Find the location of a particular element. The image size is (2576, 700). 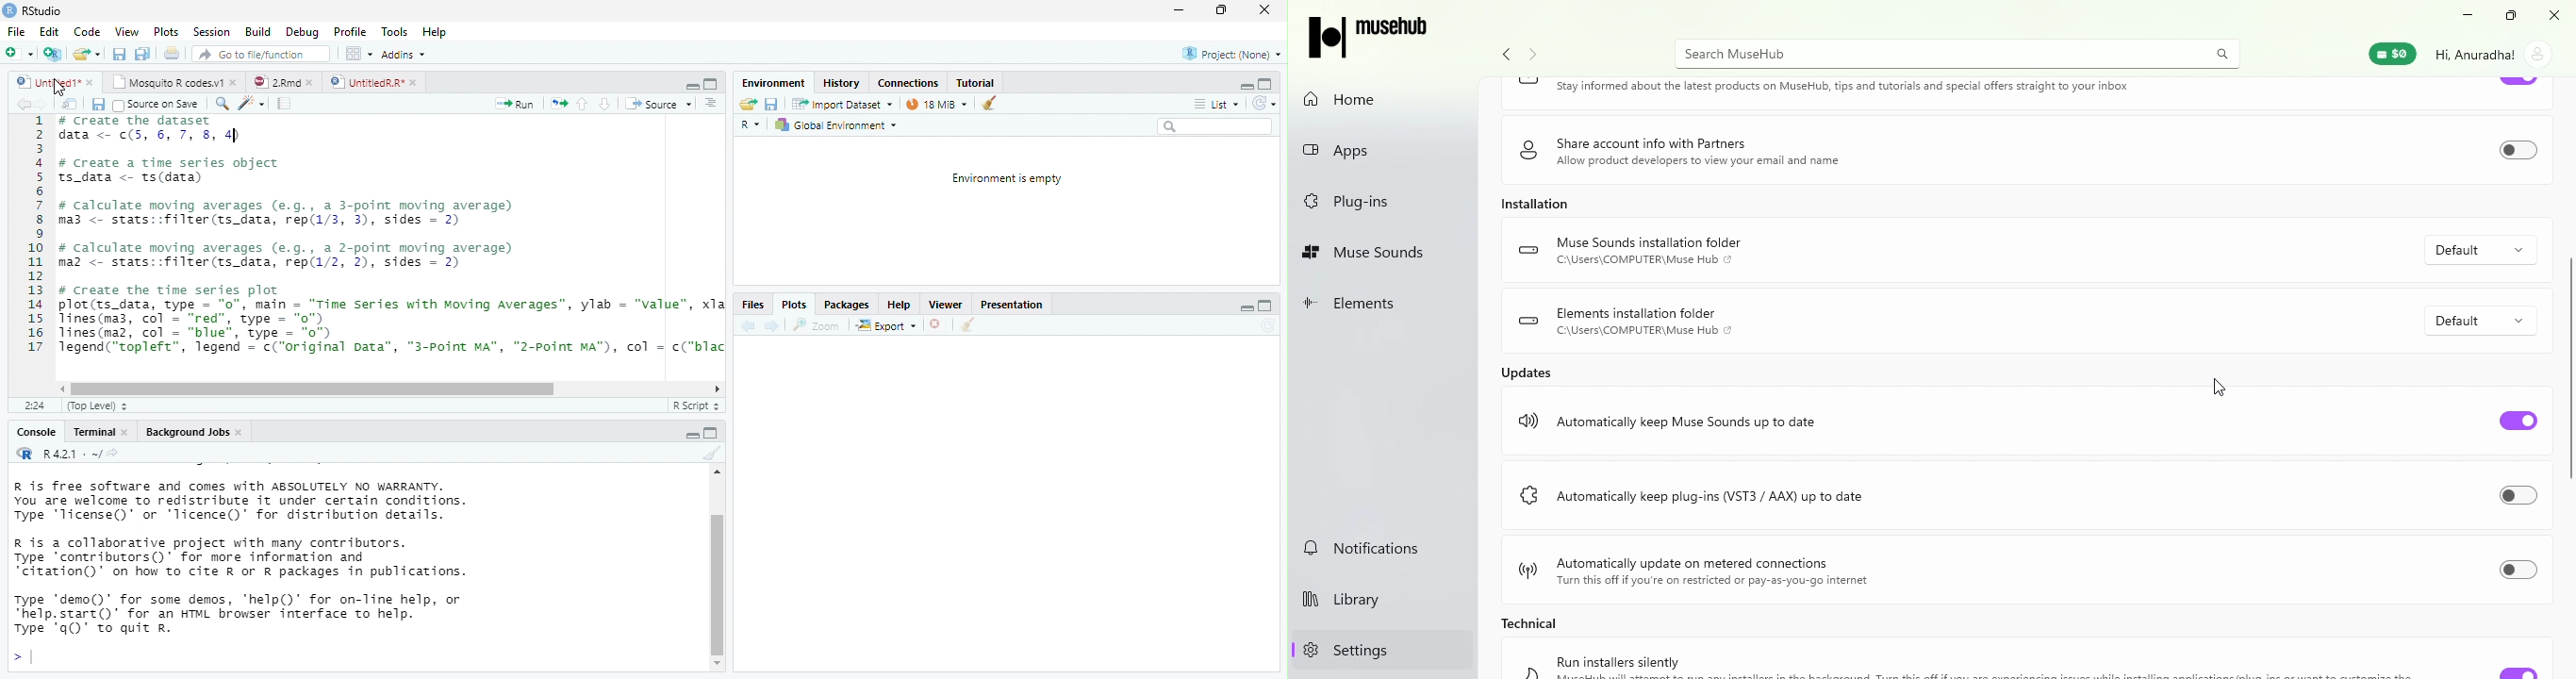

Apps is located at coordinates (1381, 155).